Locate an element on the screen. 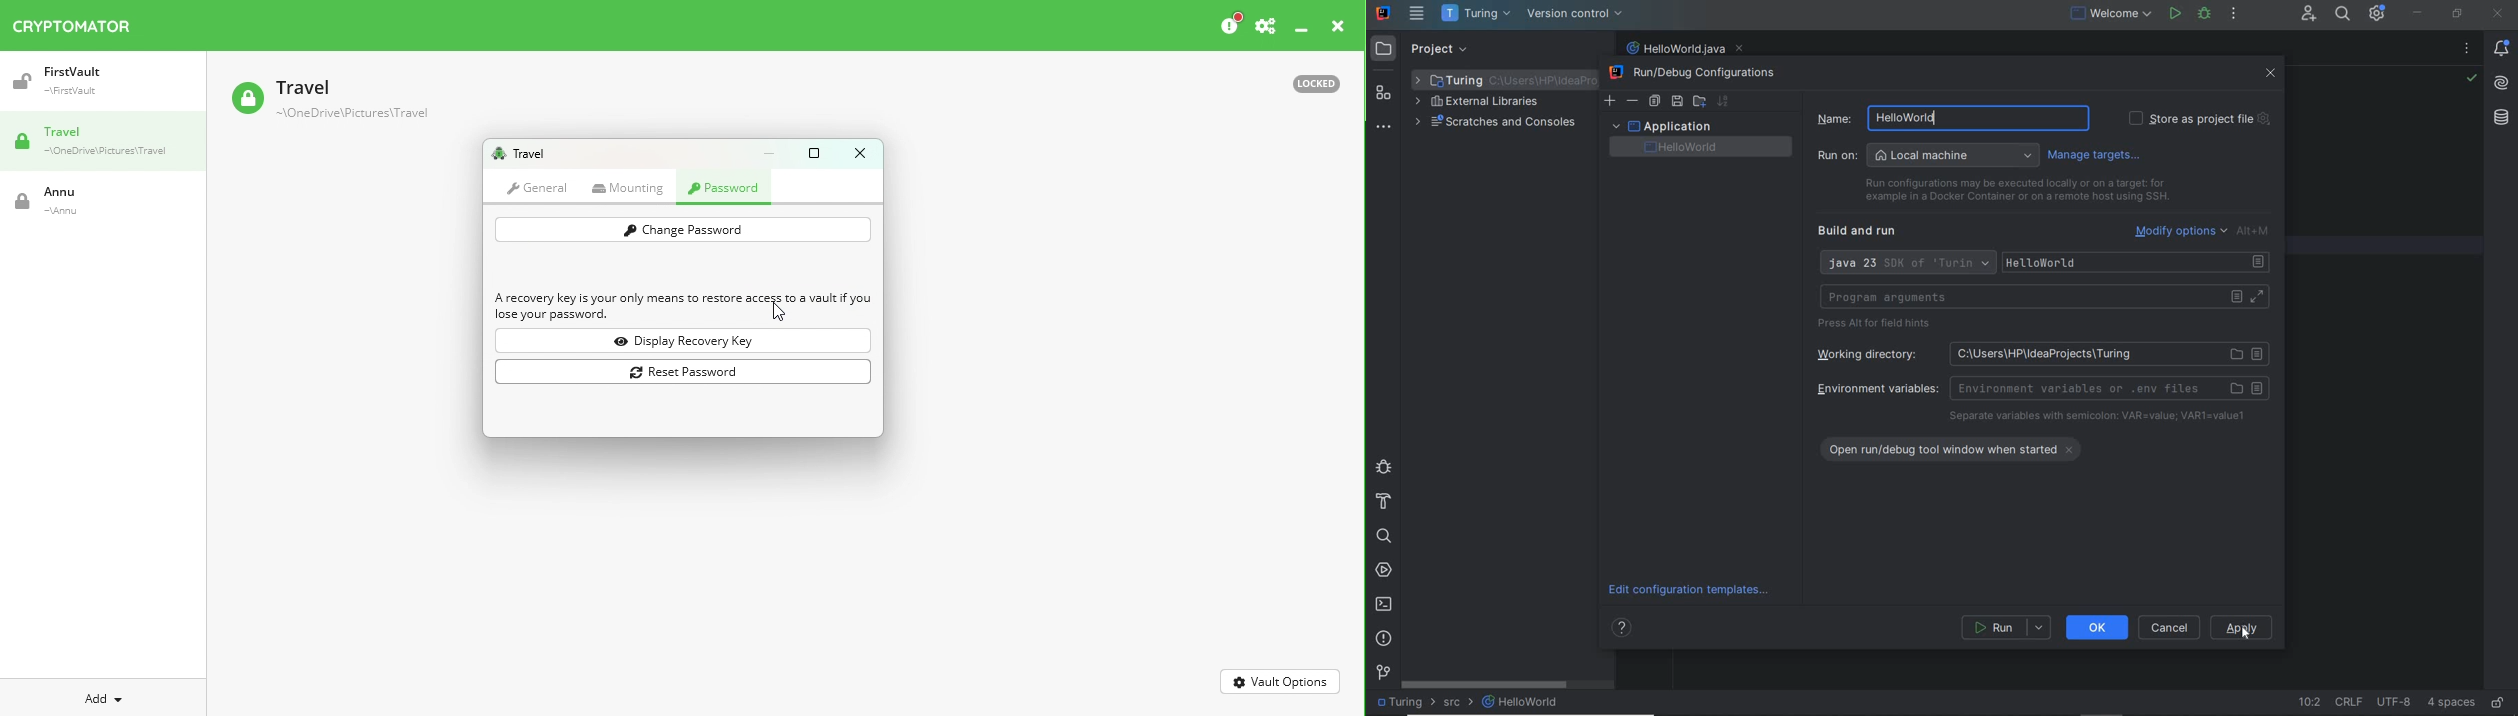 This screenshot has height=728, width=2520. Environment cariables is located at coordinates (2041, 387).